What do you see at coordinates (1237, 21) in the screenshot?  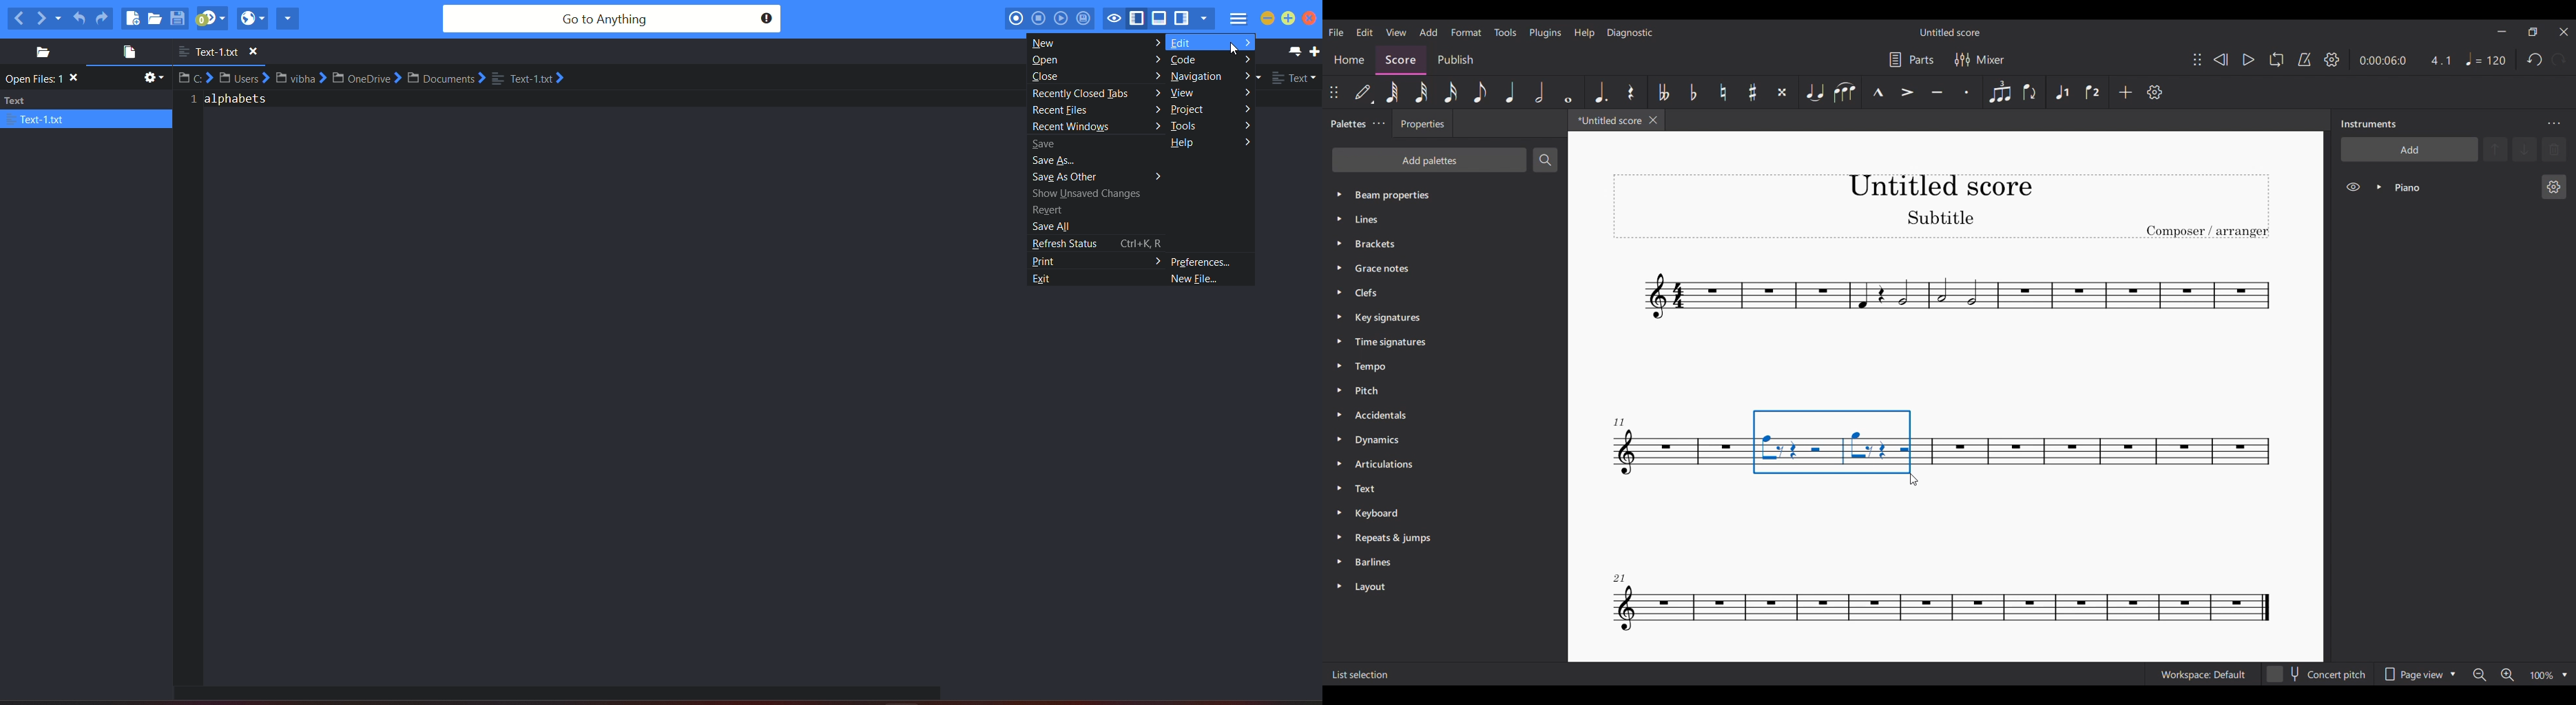 I see `menu` at bounding box center [1237, 21].